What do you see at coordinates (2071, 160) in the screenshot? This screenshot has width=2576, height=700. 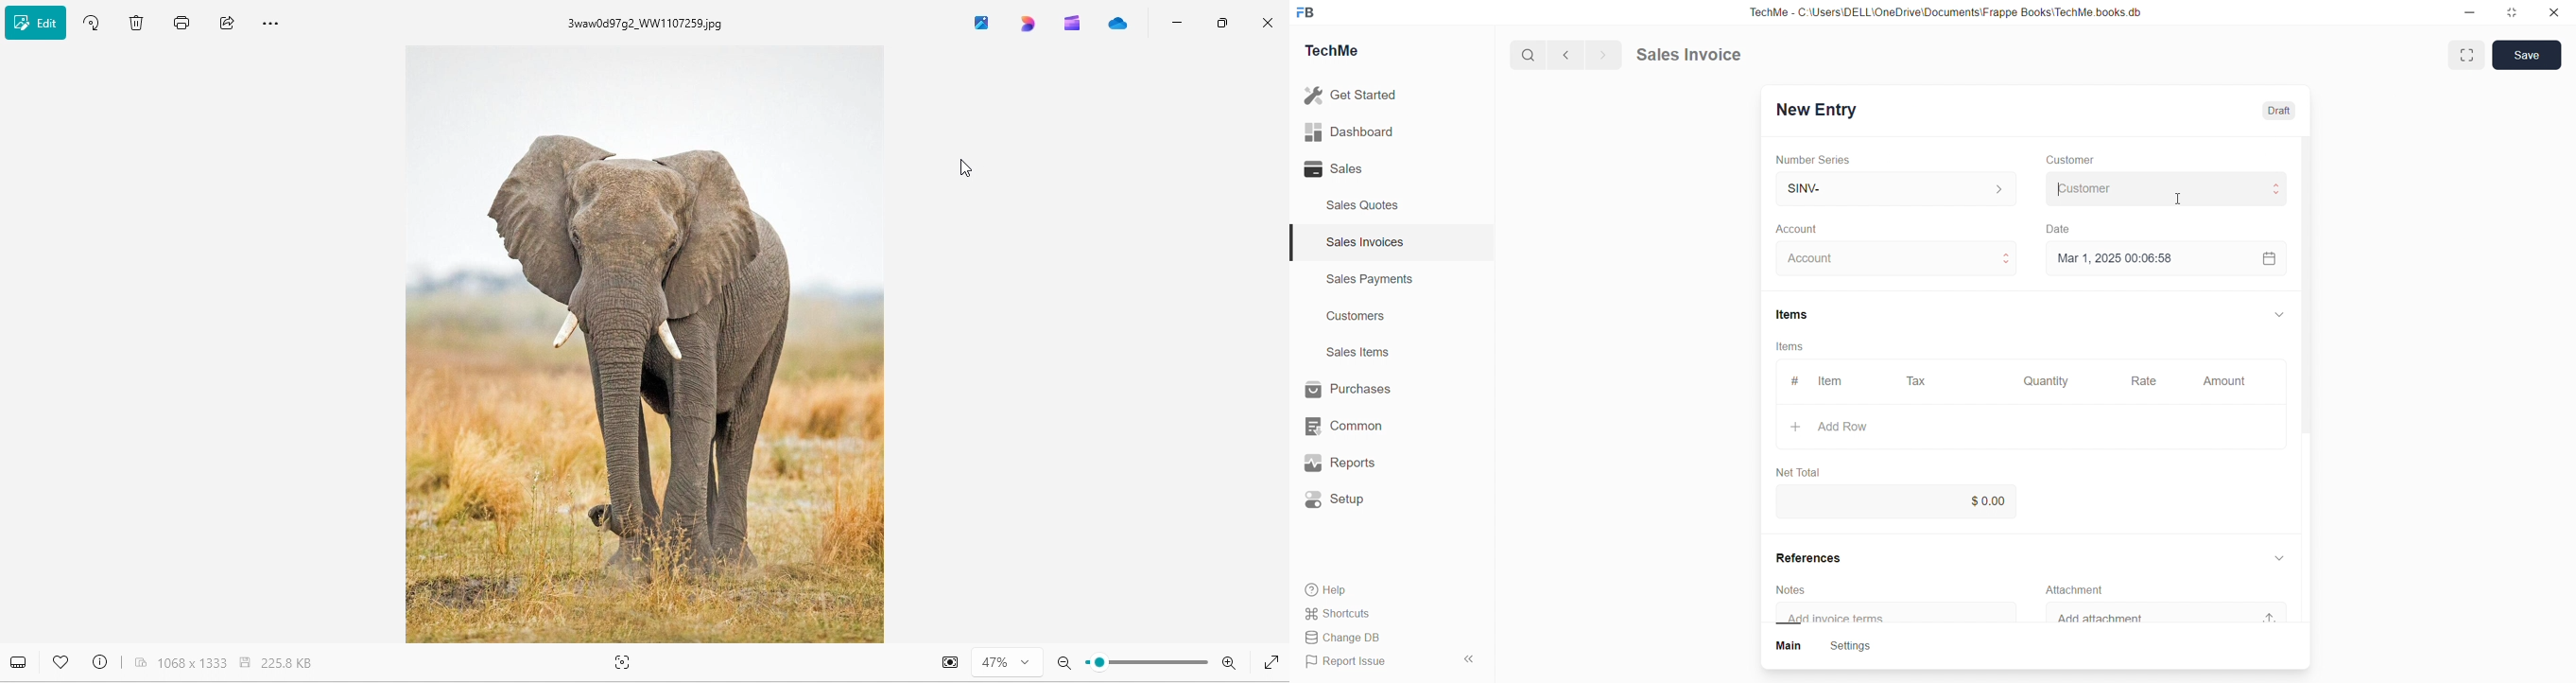 I see `Customer` at bounding box center [2071, 160].